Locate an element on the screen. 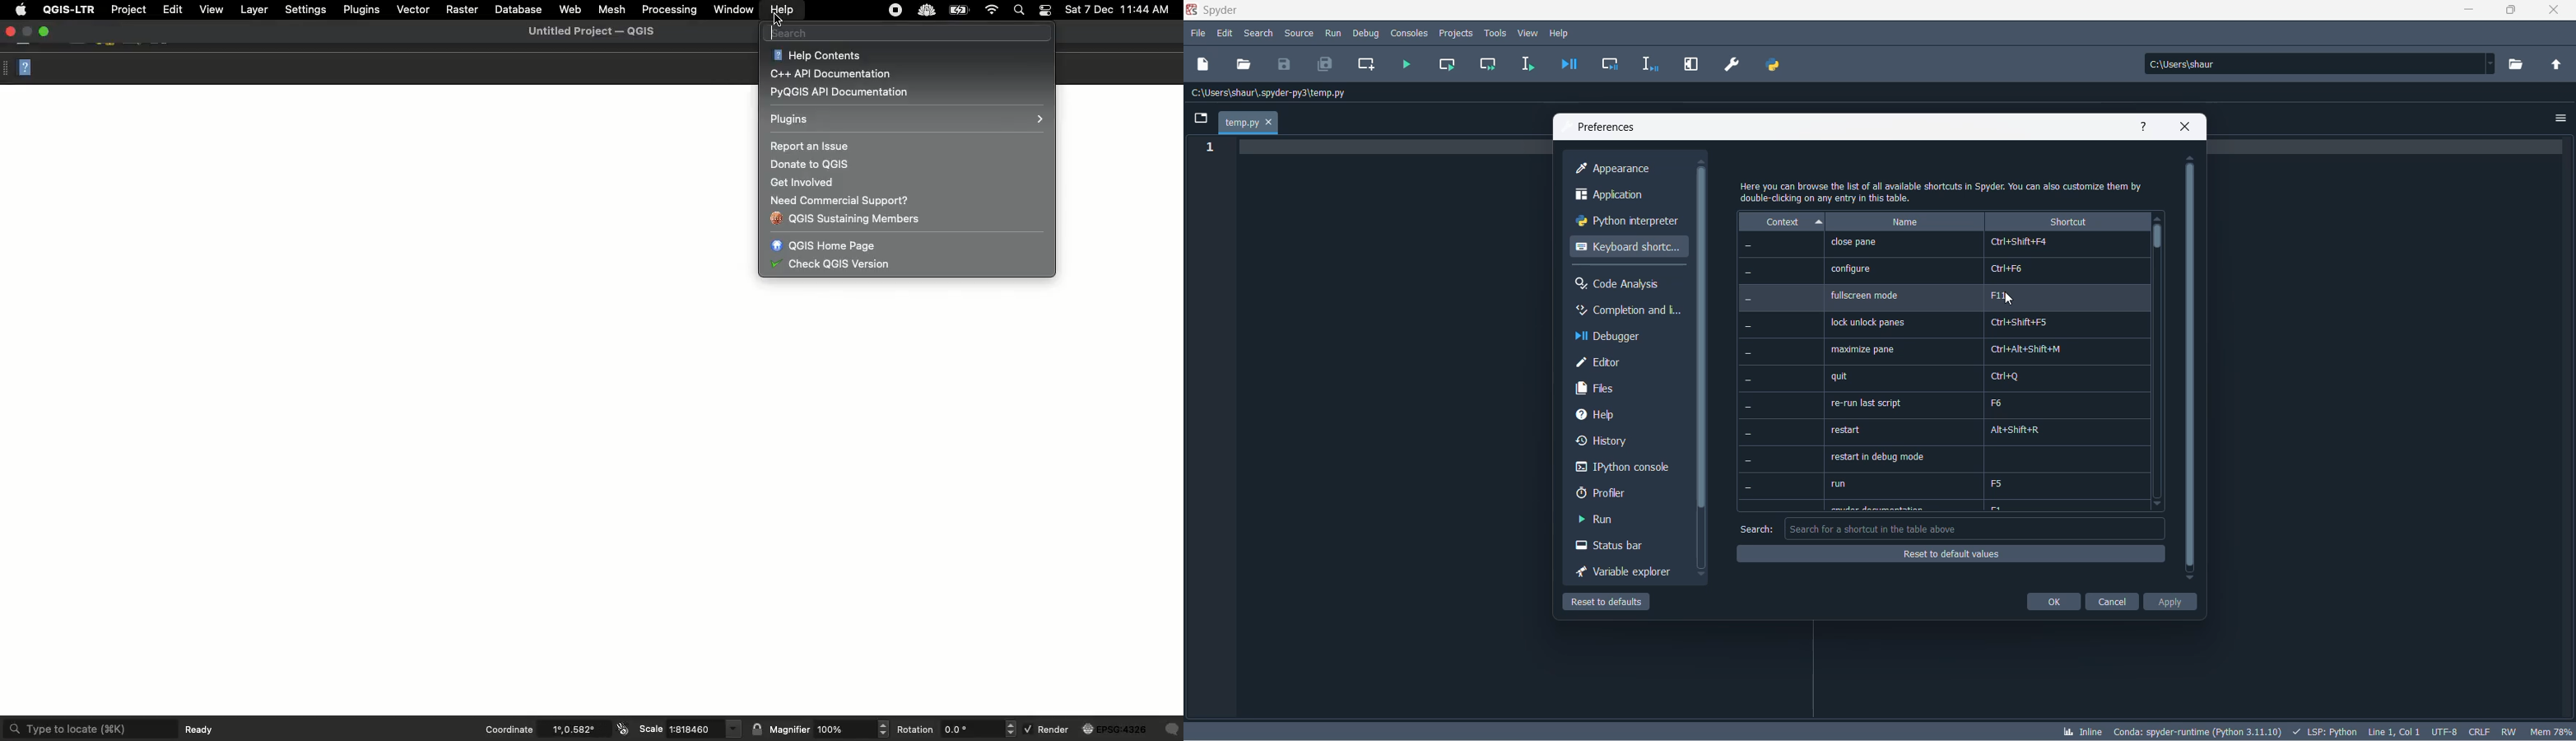  Layer is located at coordinates (253, 8).